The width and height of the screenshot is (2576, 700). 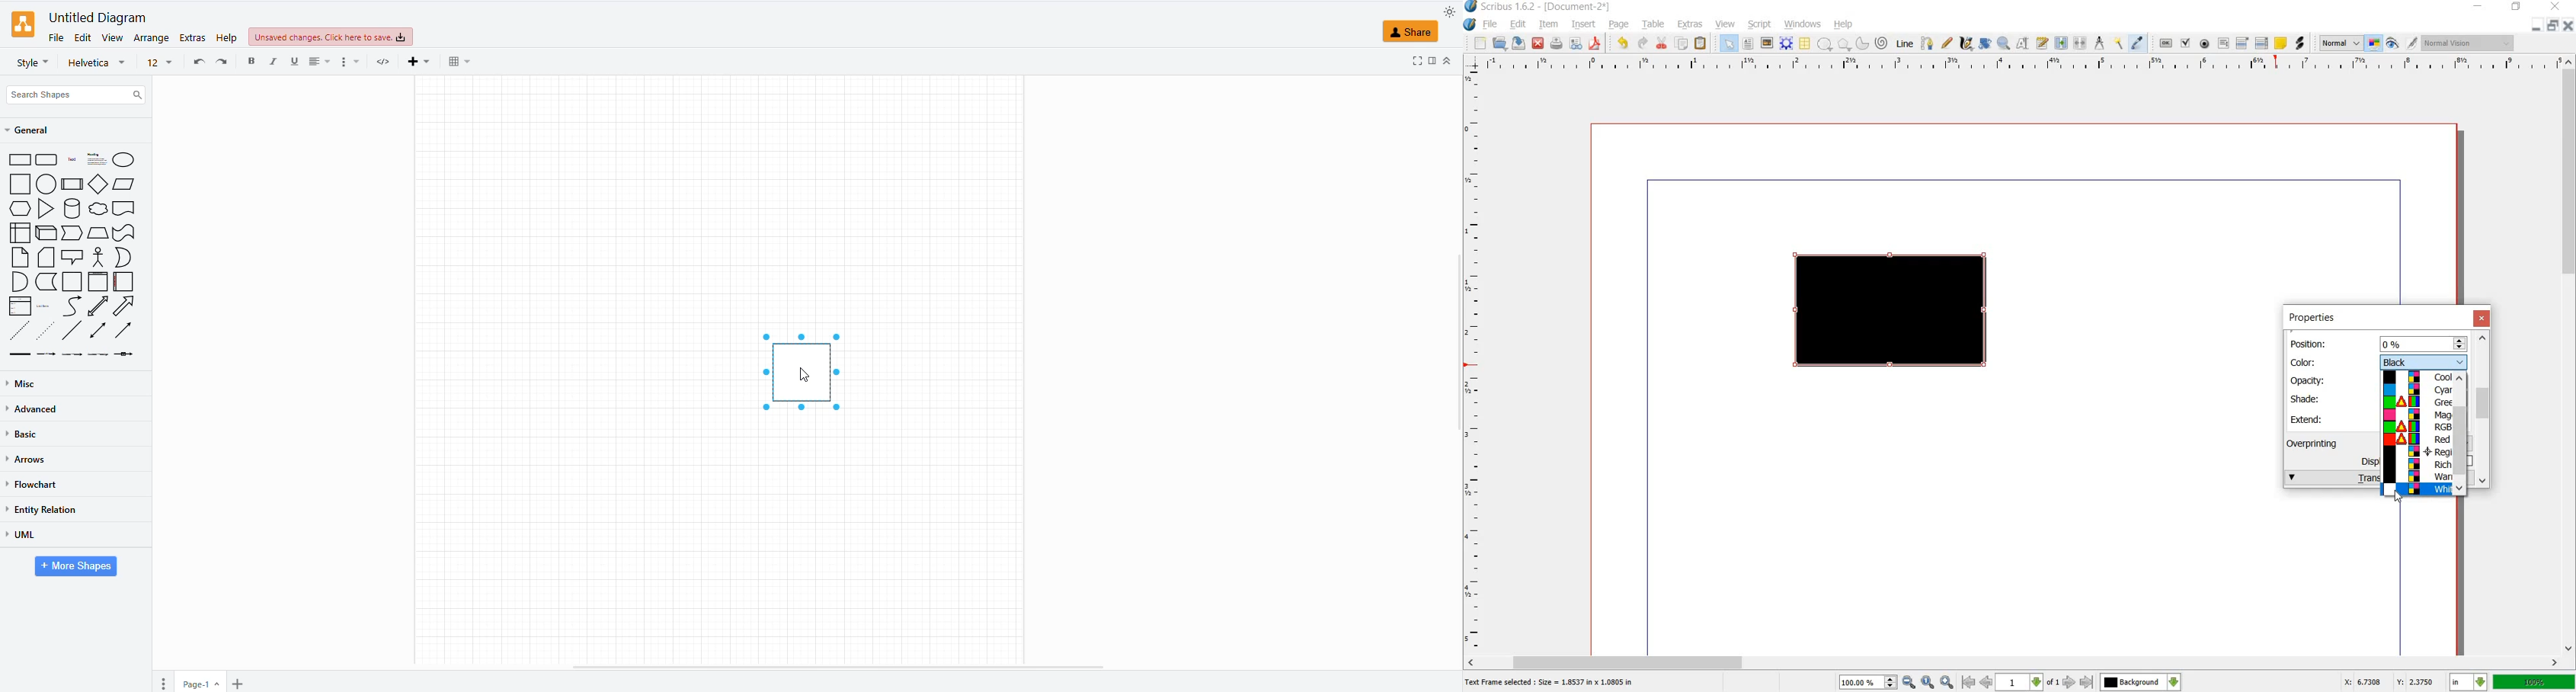 What do you see at coordinates (72, 306) in the screenshot?
I see `curve` at bounding box center [72, 306].